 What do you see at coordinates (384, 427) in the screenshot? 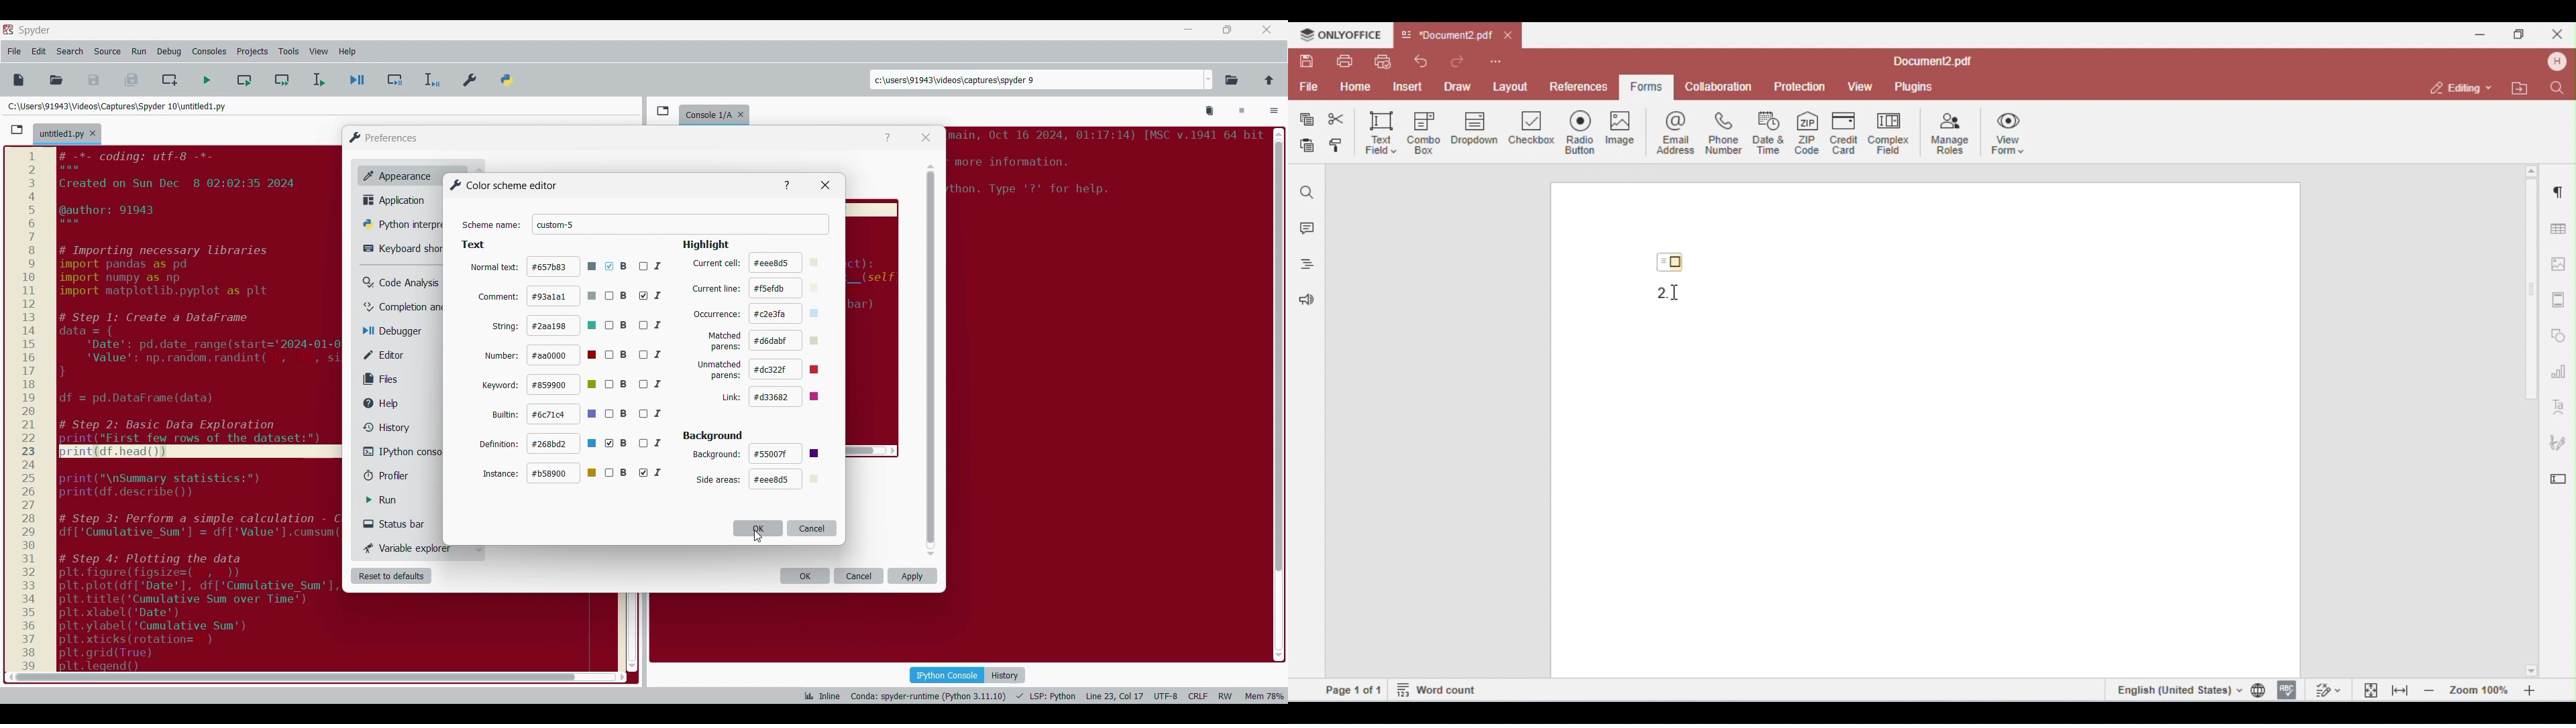
I see `History` at bounding box center [384, 427].